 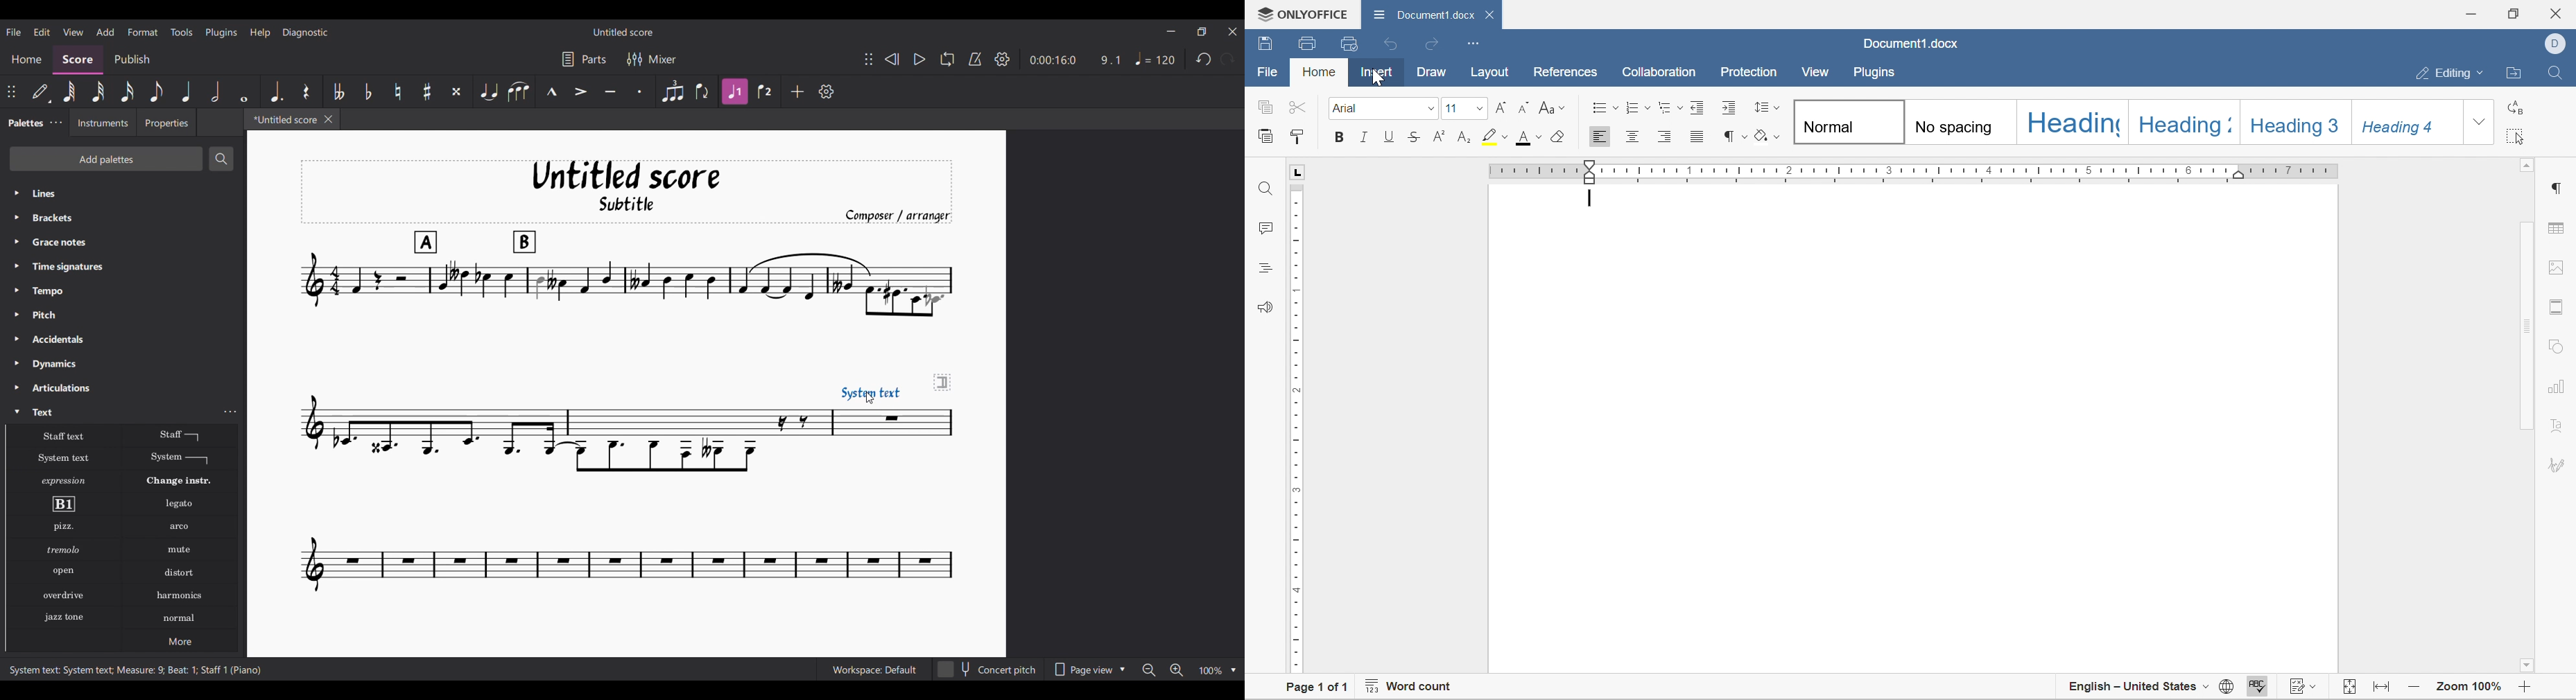 What do you see at coordinates (399, 91) in the screenshot?
I see `Toggle natural` at bounding box center [399, 91].